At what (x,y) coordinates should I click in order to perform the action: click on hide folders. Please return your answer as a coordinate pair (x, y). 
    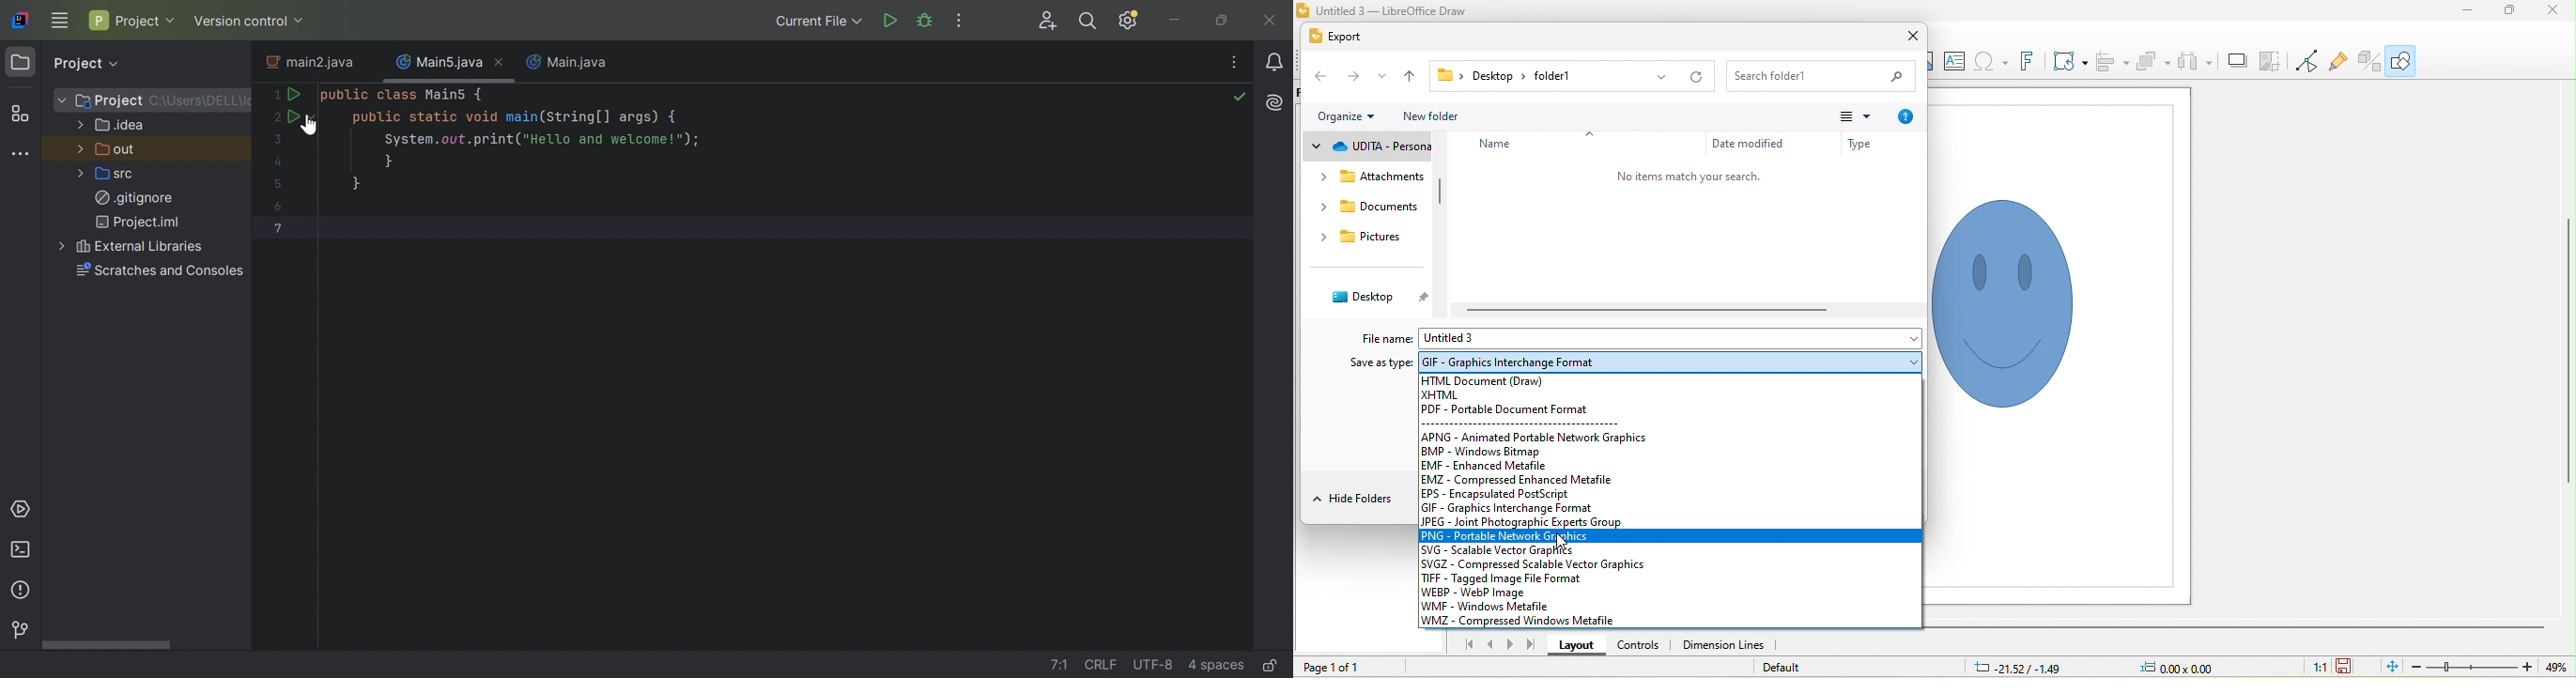
    Looking at the image, I should click on (1372, 498).